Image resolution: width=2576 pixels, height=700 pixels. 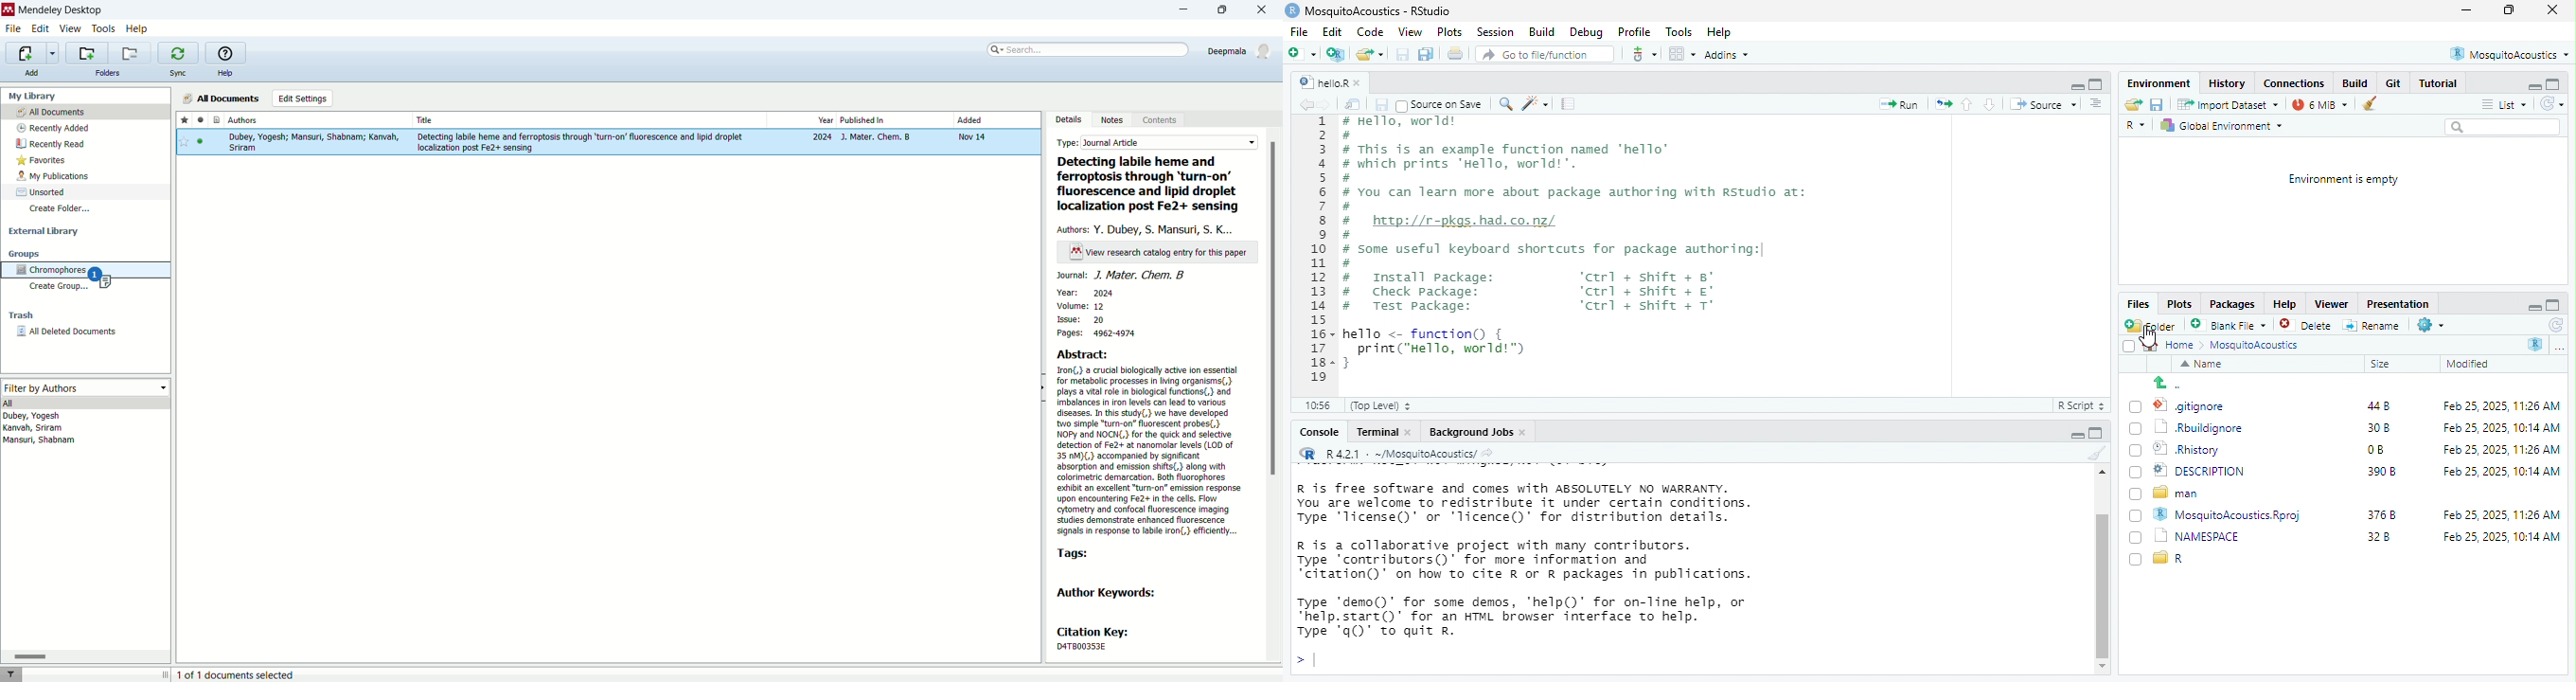 I want to click on refresh, so click(x=2551, y=325).